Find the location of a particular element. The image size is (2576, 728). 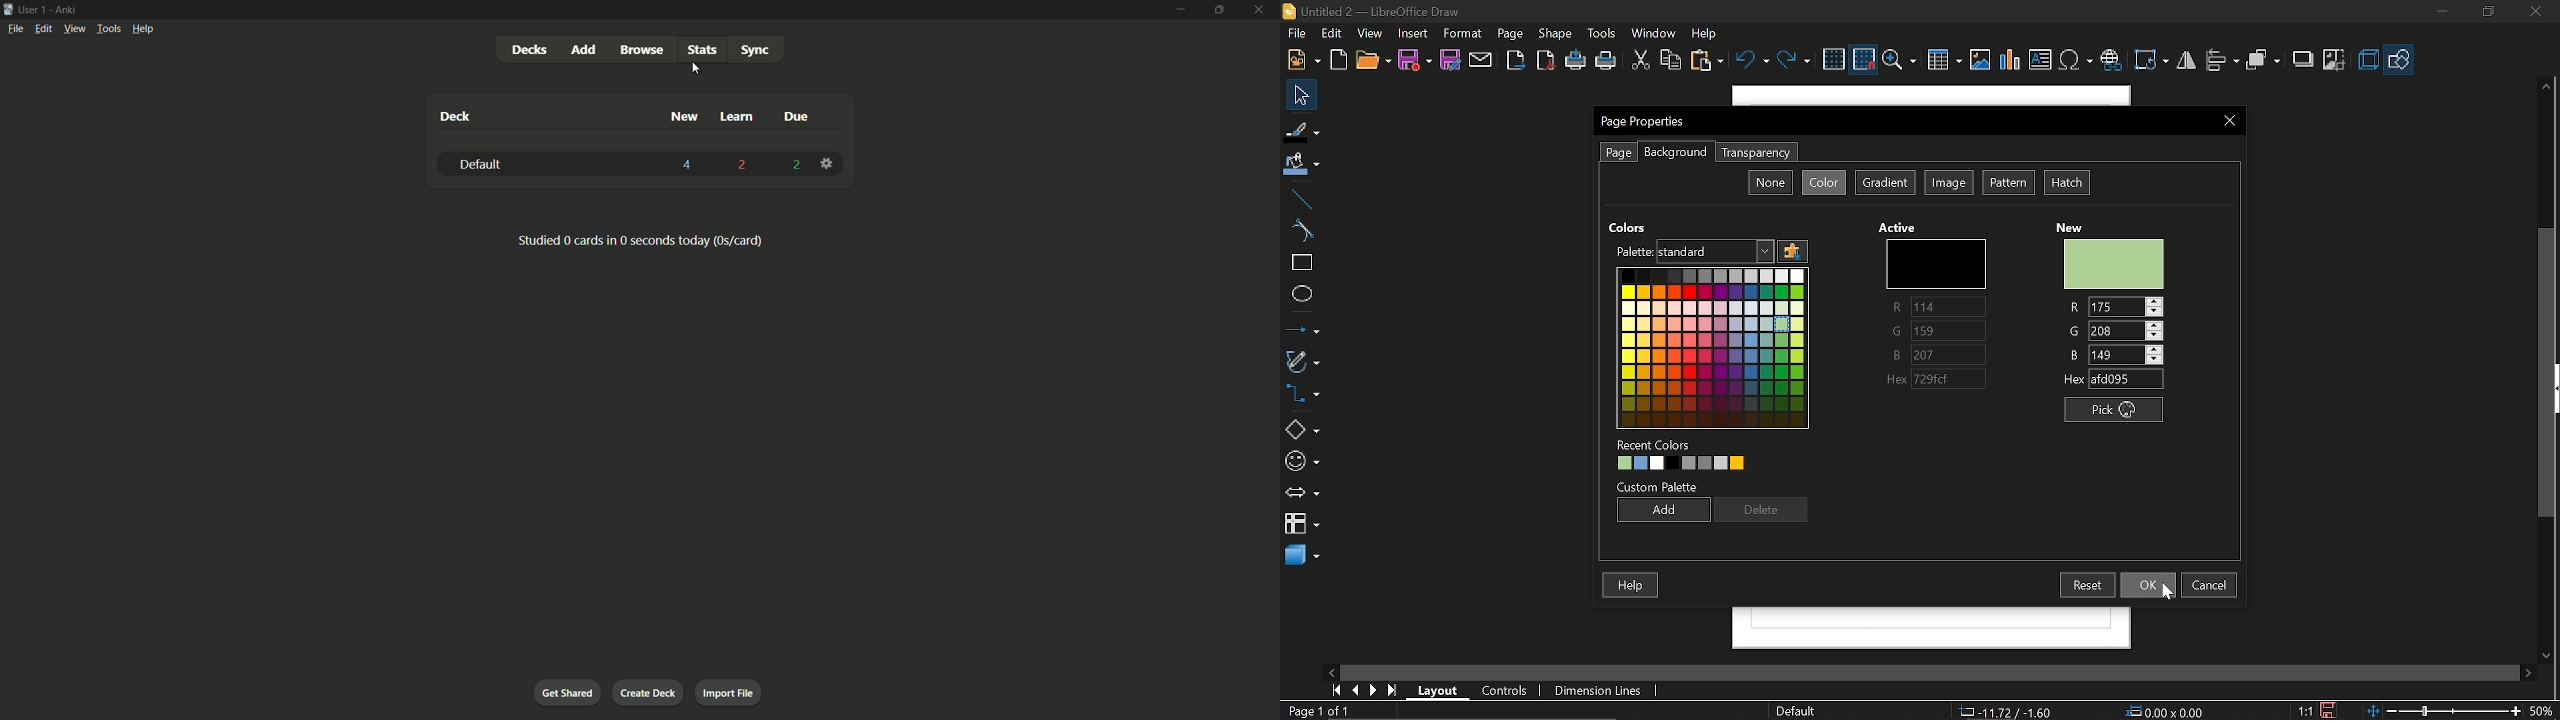

Insert hyprelink is located at coordinates (2111, 61).